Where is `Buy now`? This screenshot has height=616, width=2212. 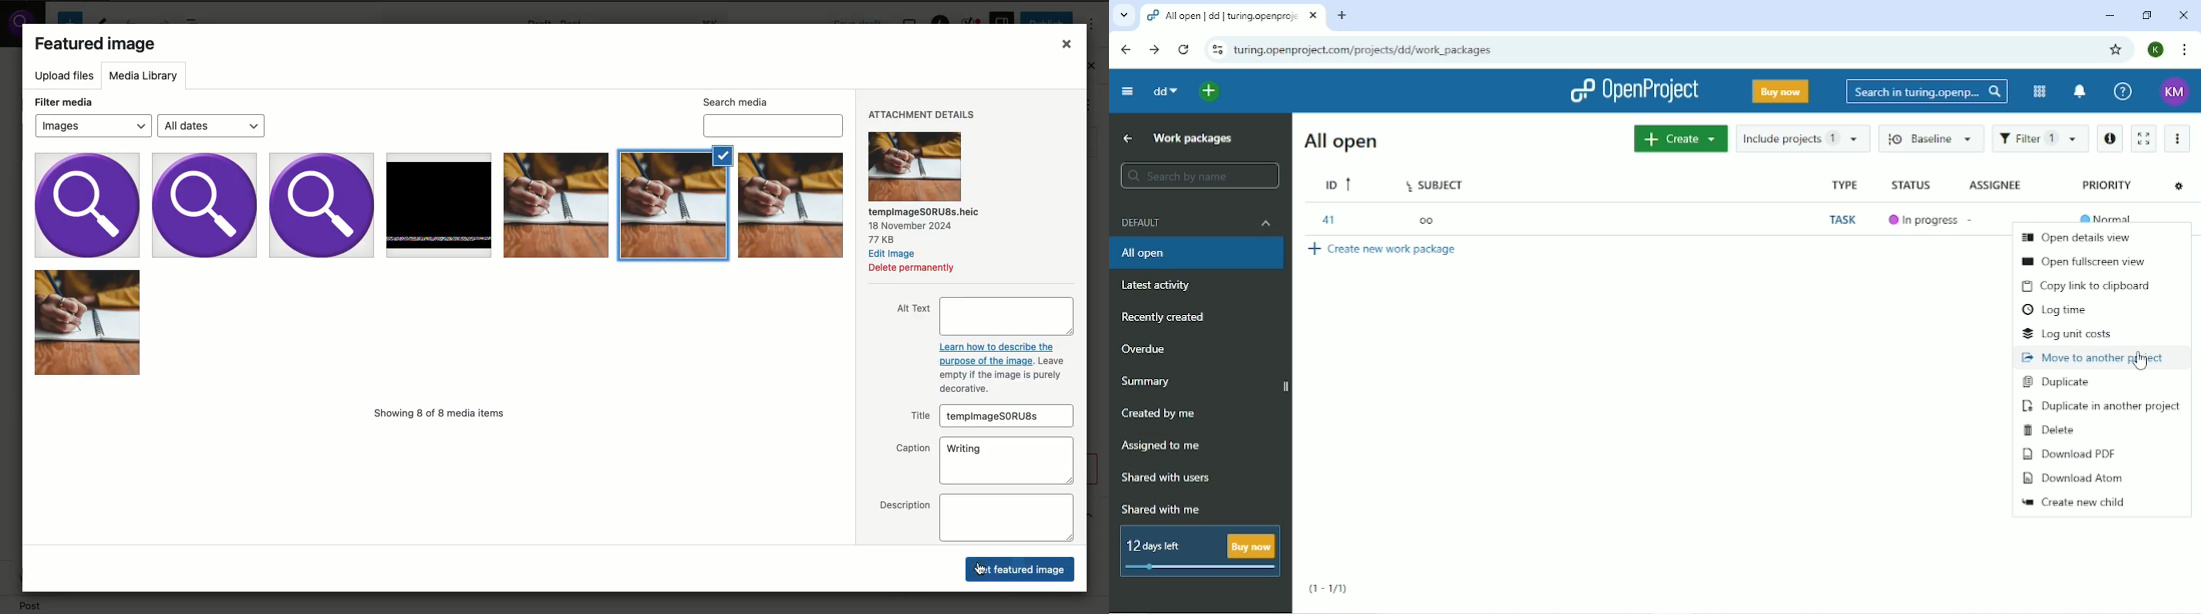 Buy now is located at coordinates (1781, 91).